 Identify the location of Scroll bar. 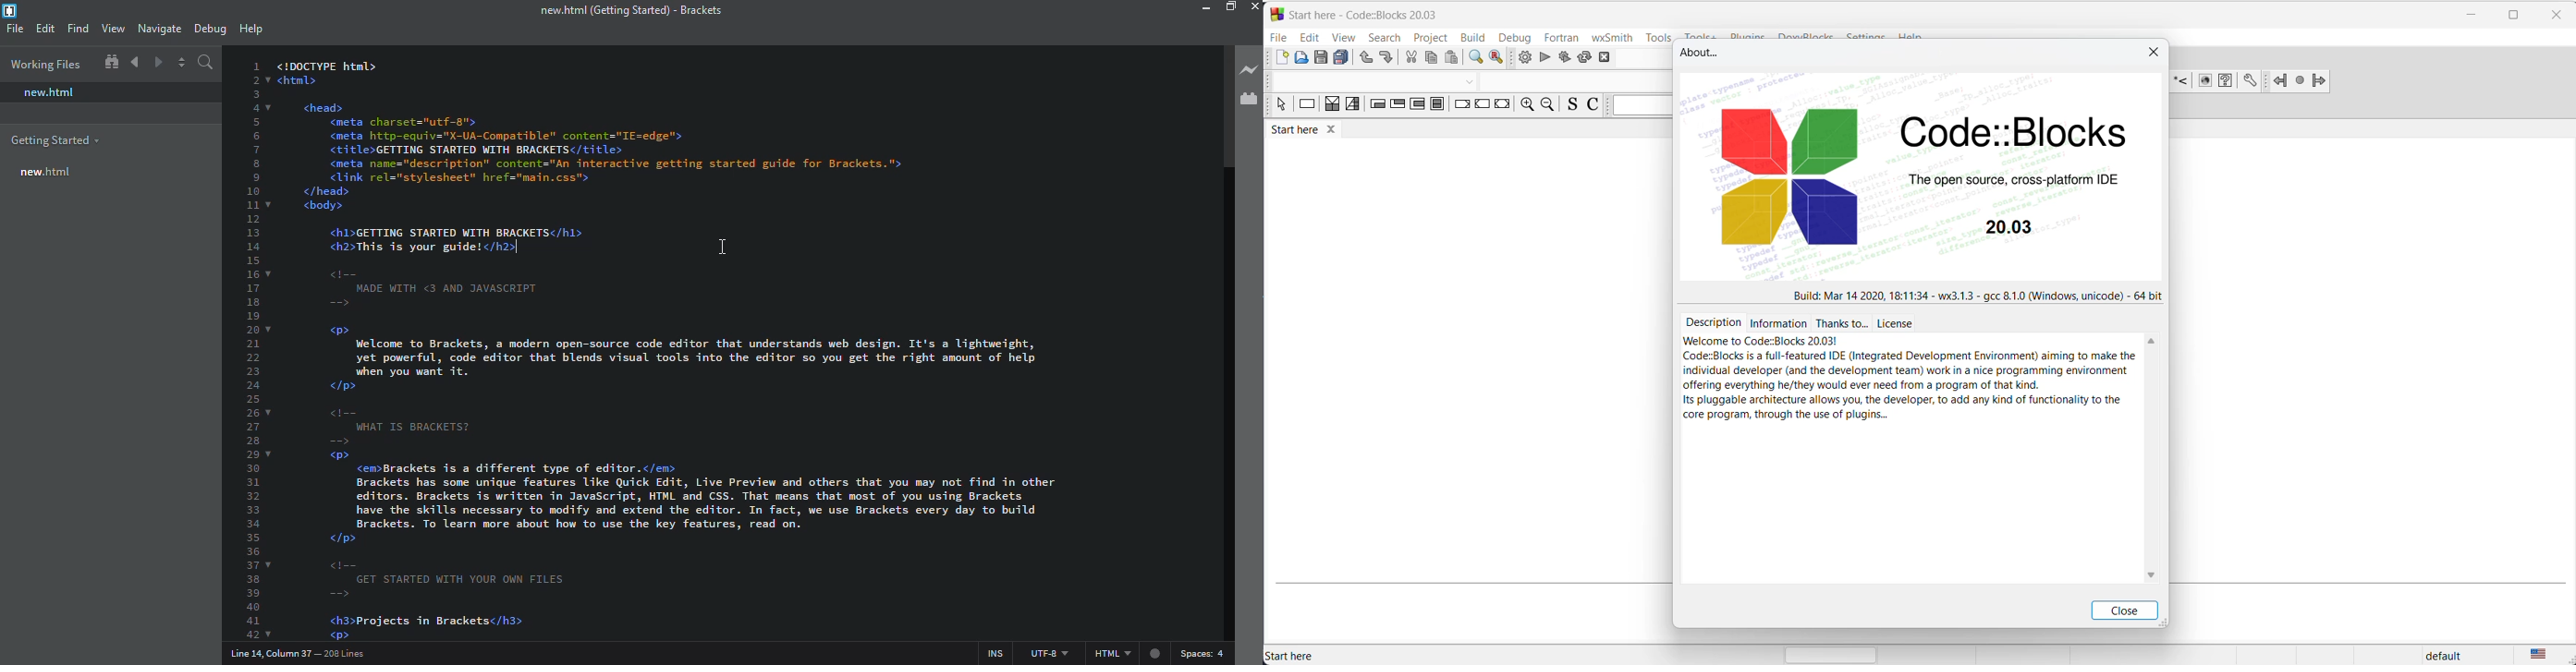
(2160, 454).